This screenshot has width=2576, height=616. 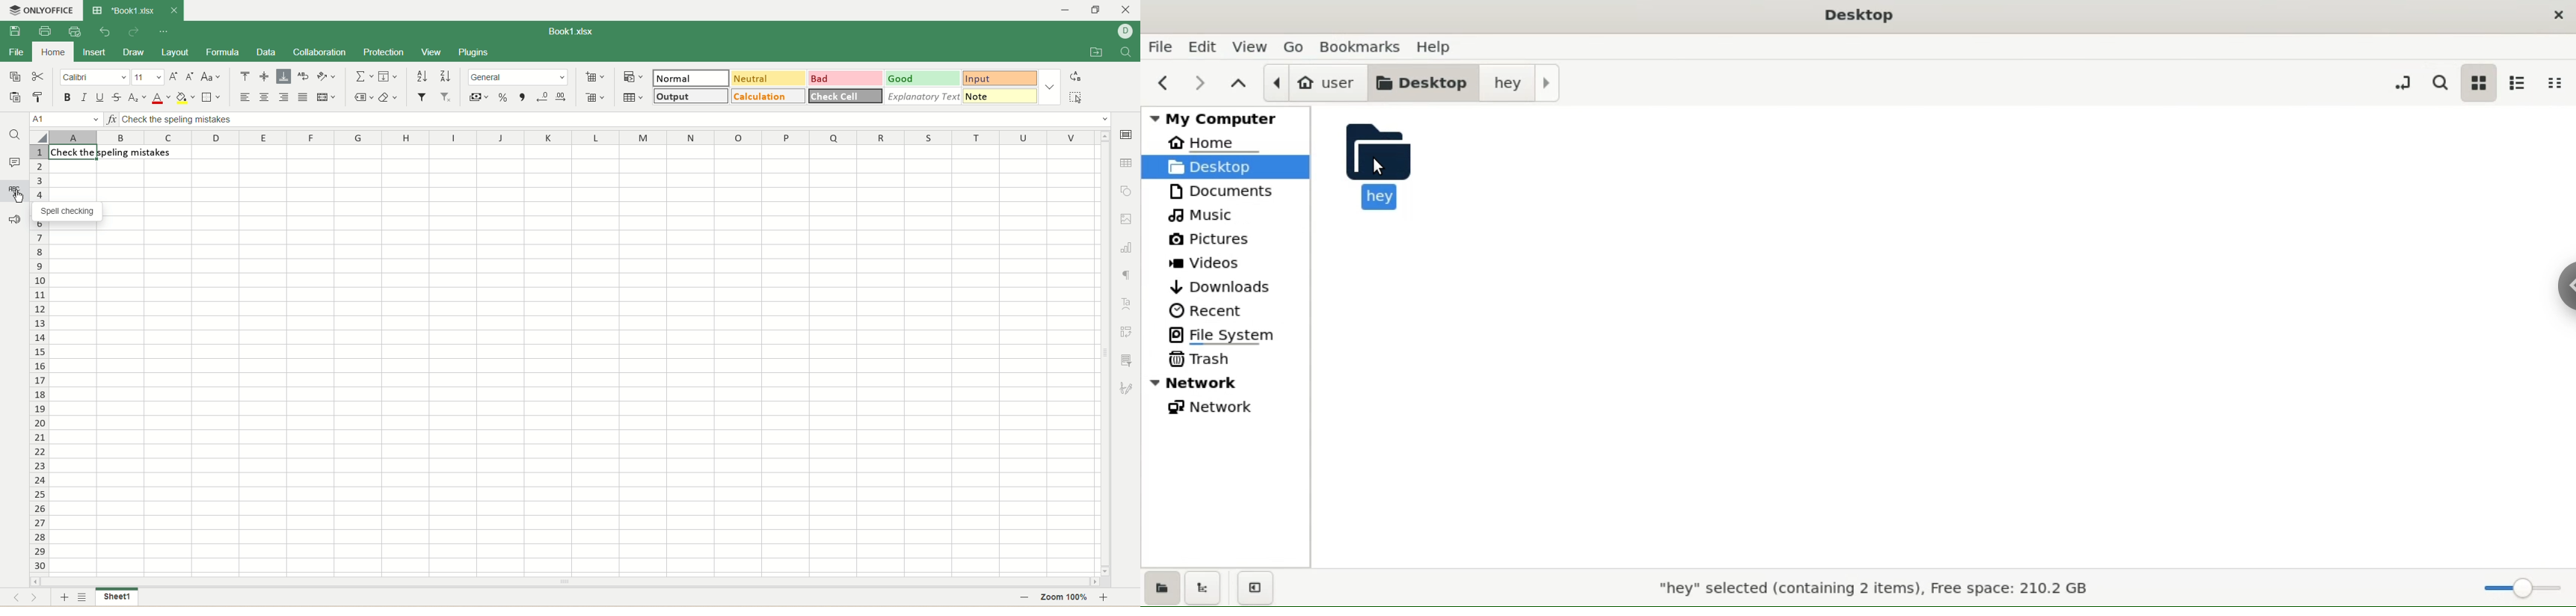 What do you see at coordinates (421, 97) in the screenshot?
I see `filter` at bounding box center [421, 97].